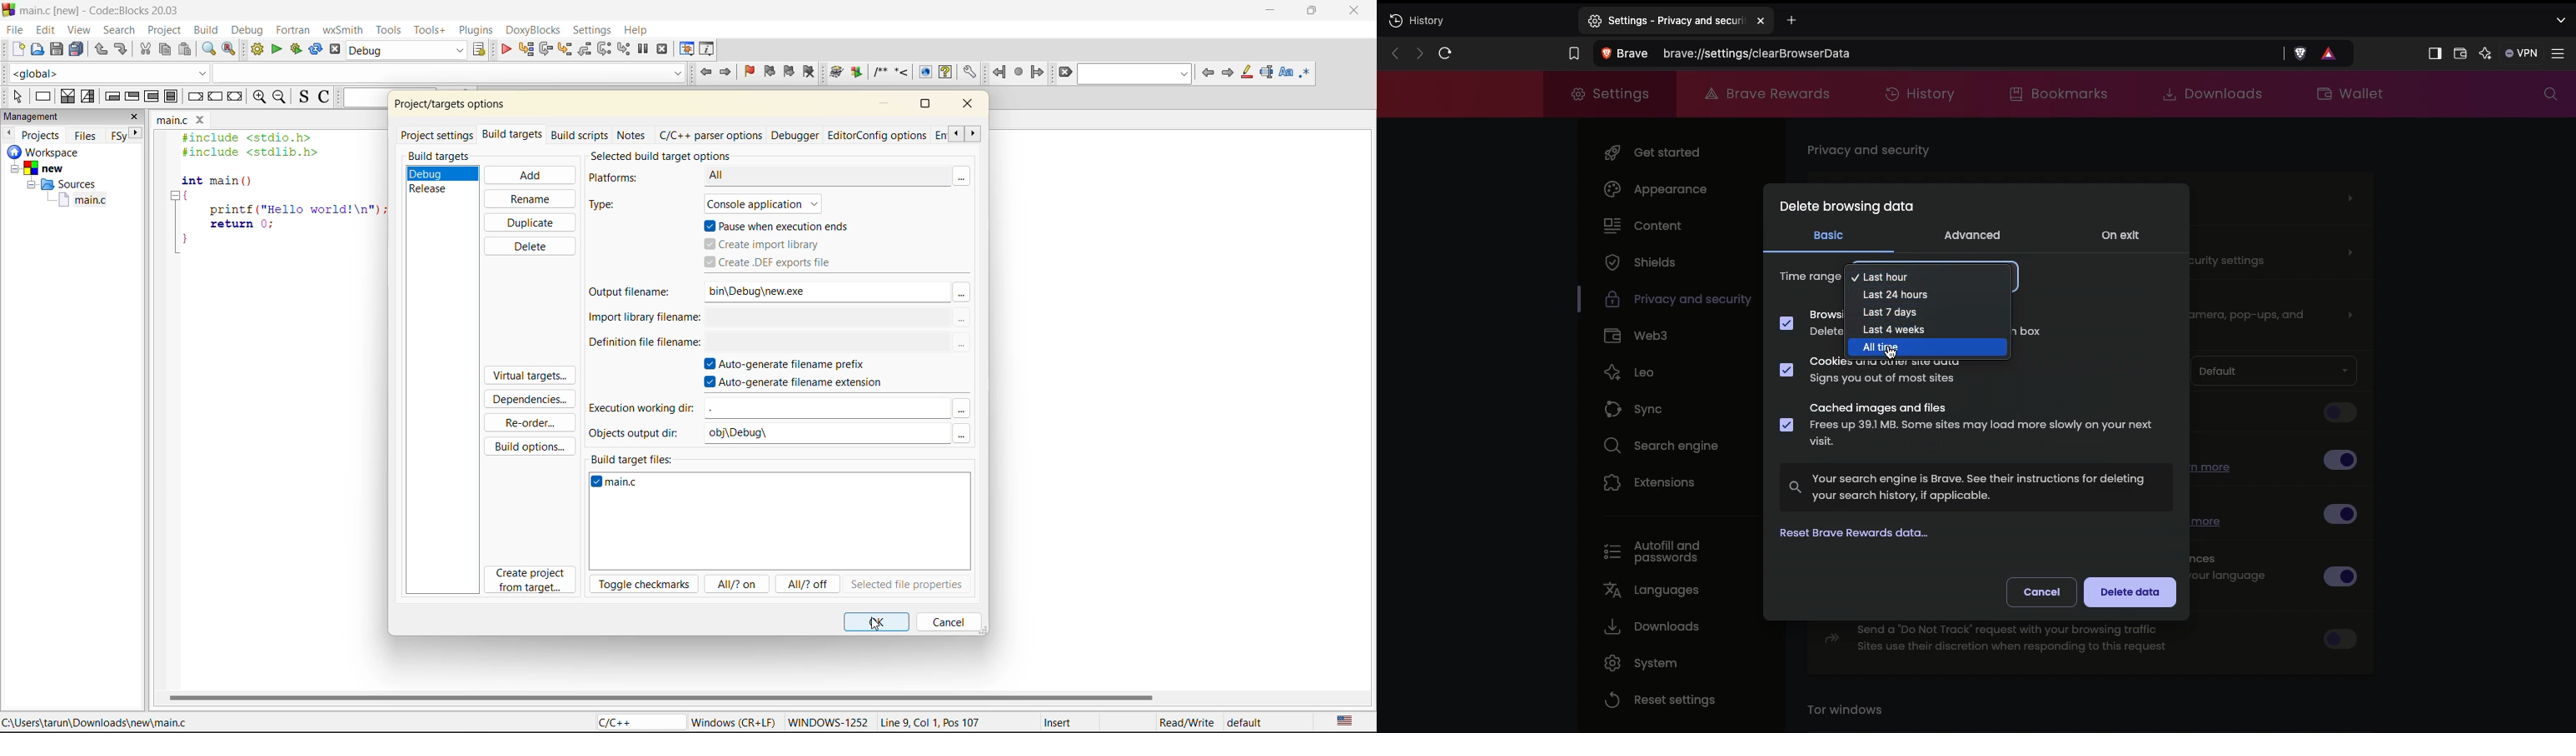 This screenshot has width=2576, height=756. Describe the element at coordinates (827, 724) in the screenshot. I see `WINDOWS-1252` at that location.